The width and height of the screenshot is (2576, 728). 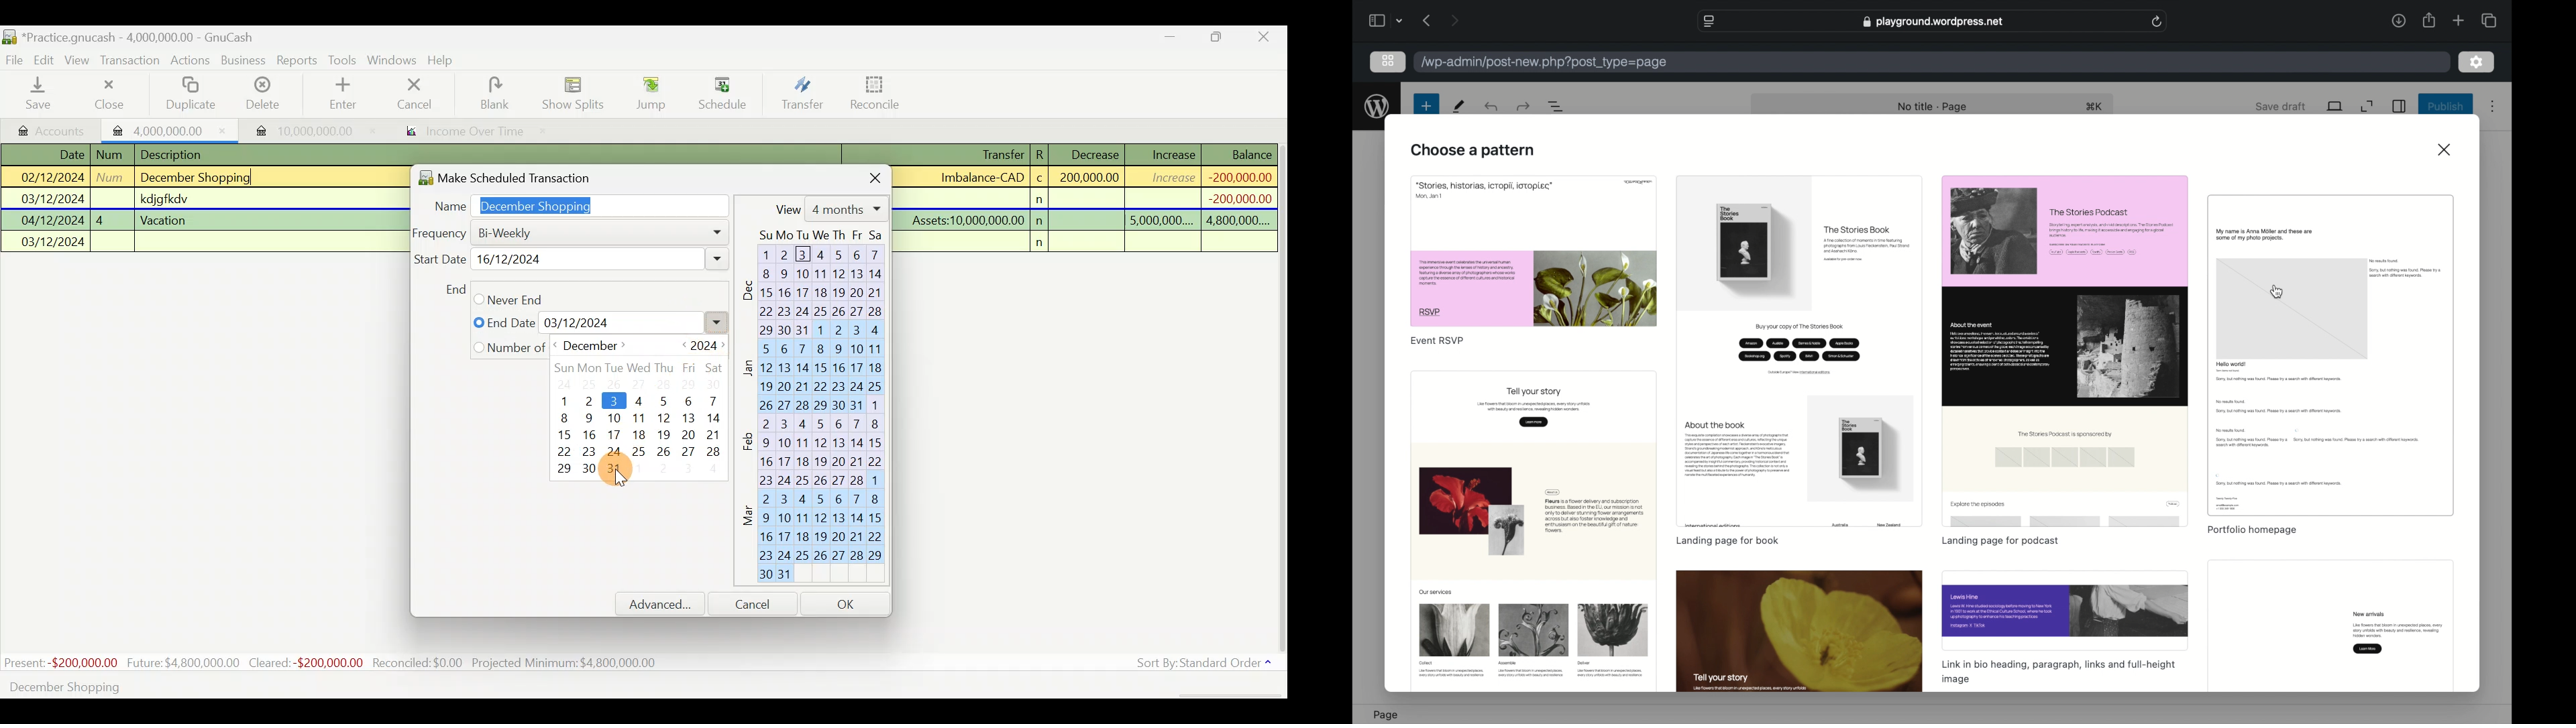 What do you see at coordinates (261, 99) in the screenshot?
I see `Delete` at bounding box center [261, 99].